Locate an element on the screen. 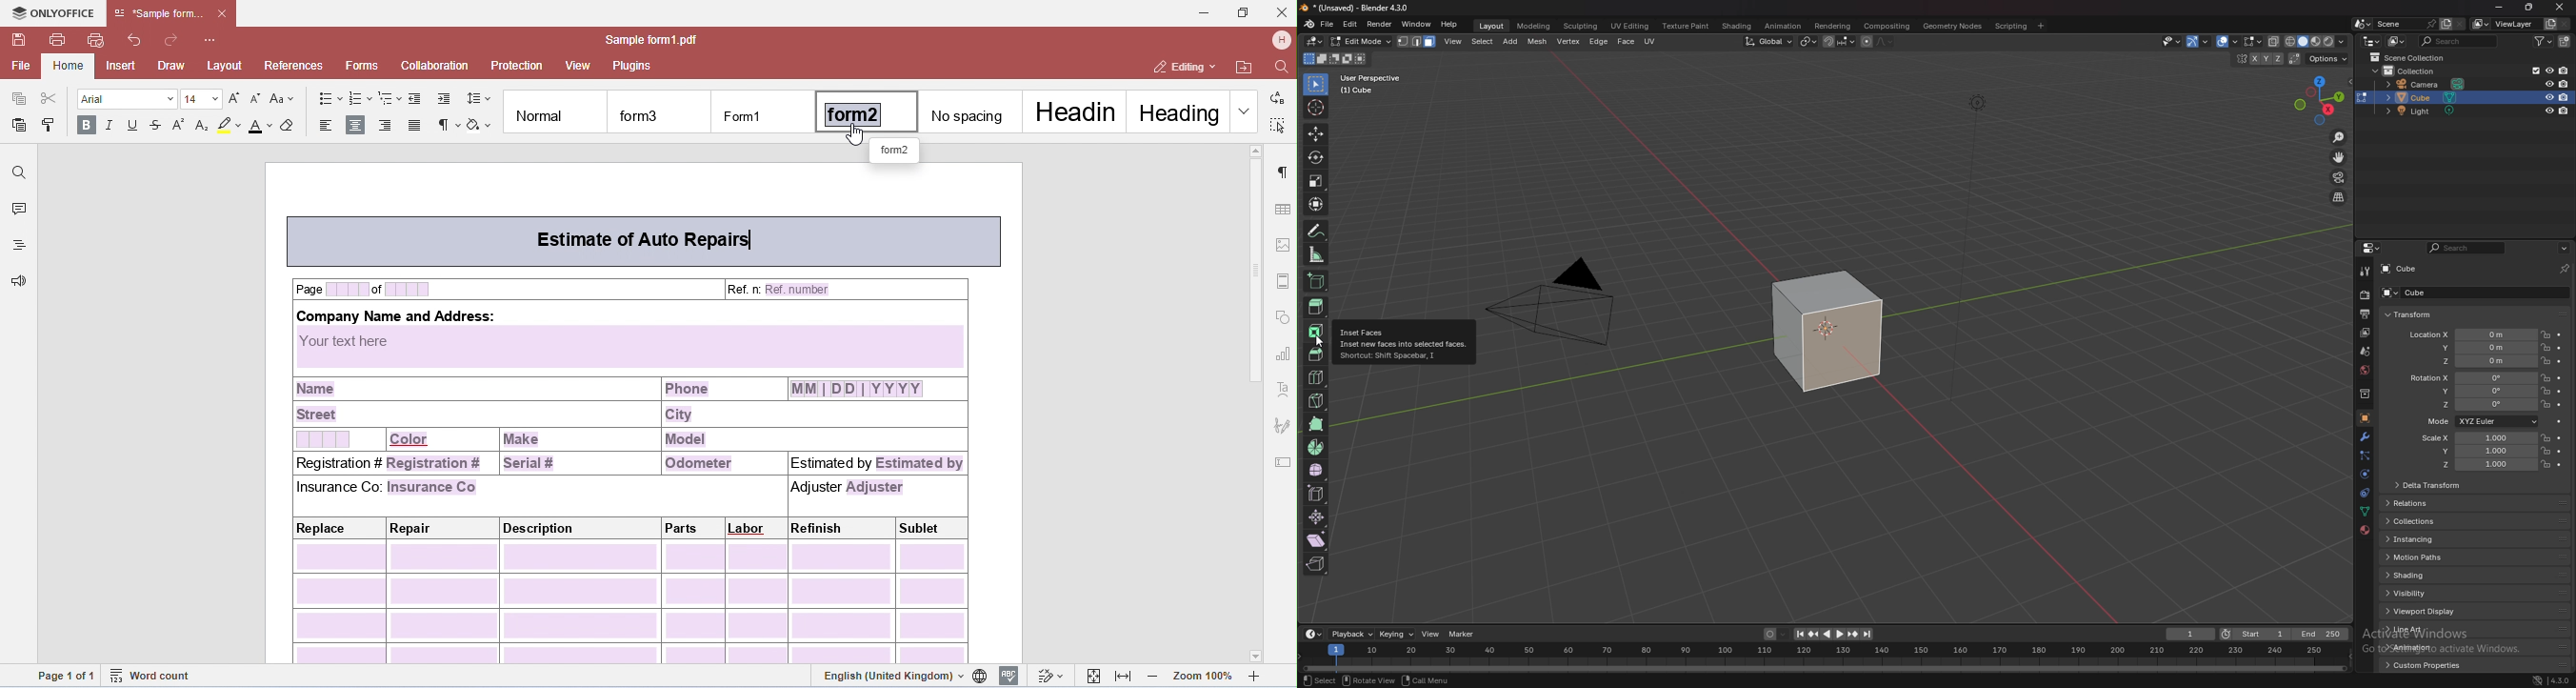  camera is located at coordinates (2427, 84).